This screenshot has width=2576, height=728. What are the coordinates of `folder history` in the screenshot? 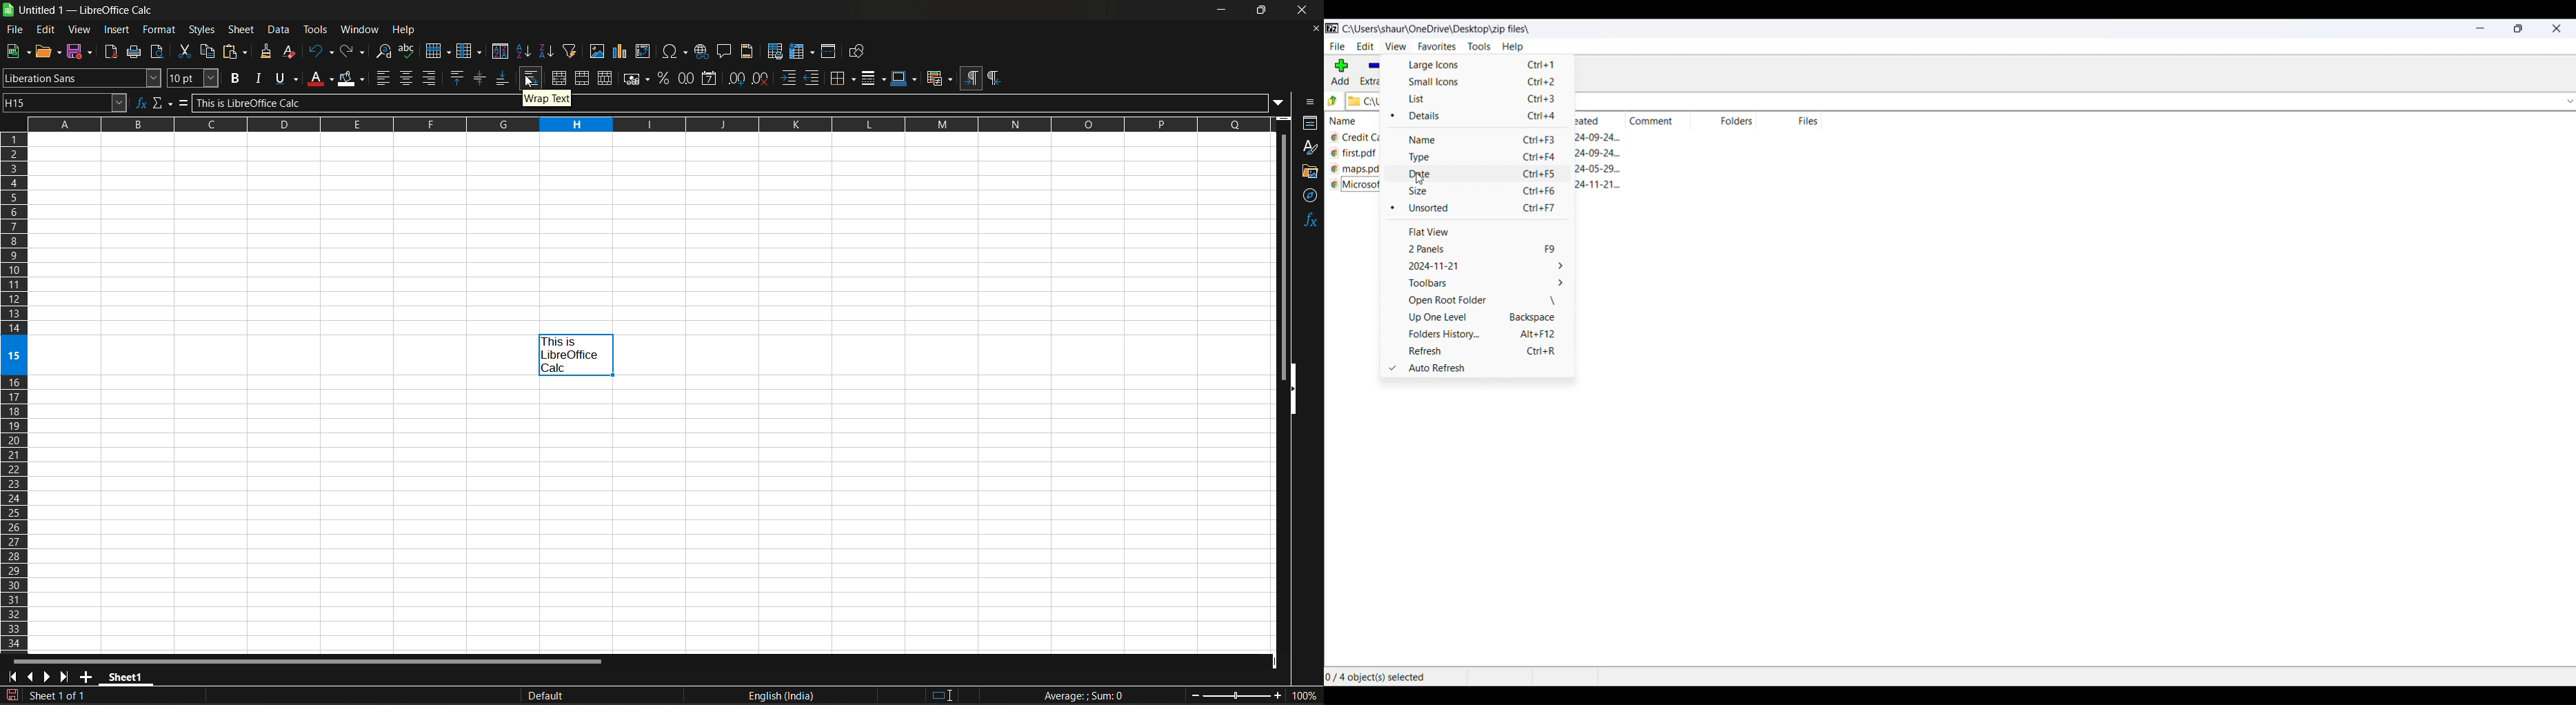 It's located at (1481, 337).